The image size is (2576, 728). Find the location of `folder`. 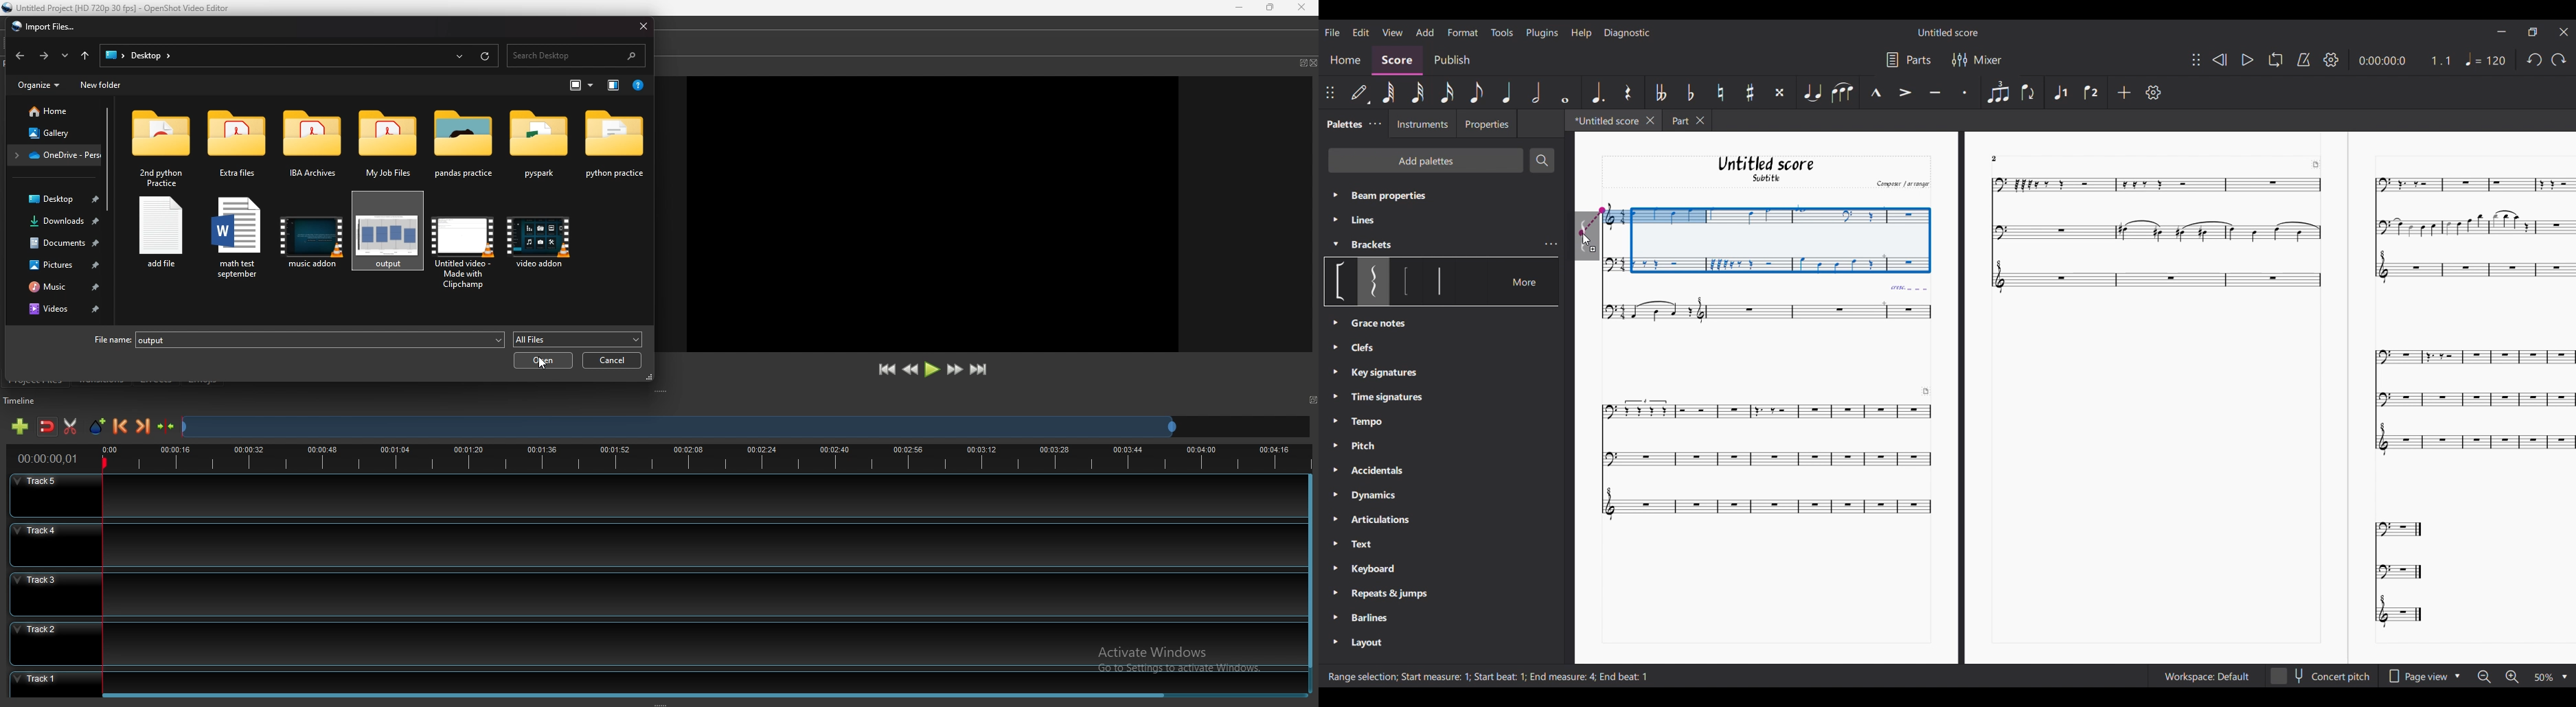

folder is located at coordinates (615, 150).